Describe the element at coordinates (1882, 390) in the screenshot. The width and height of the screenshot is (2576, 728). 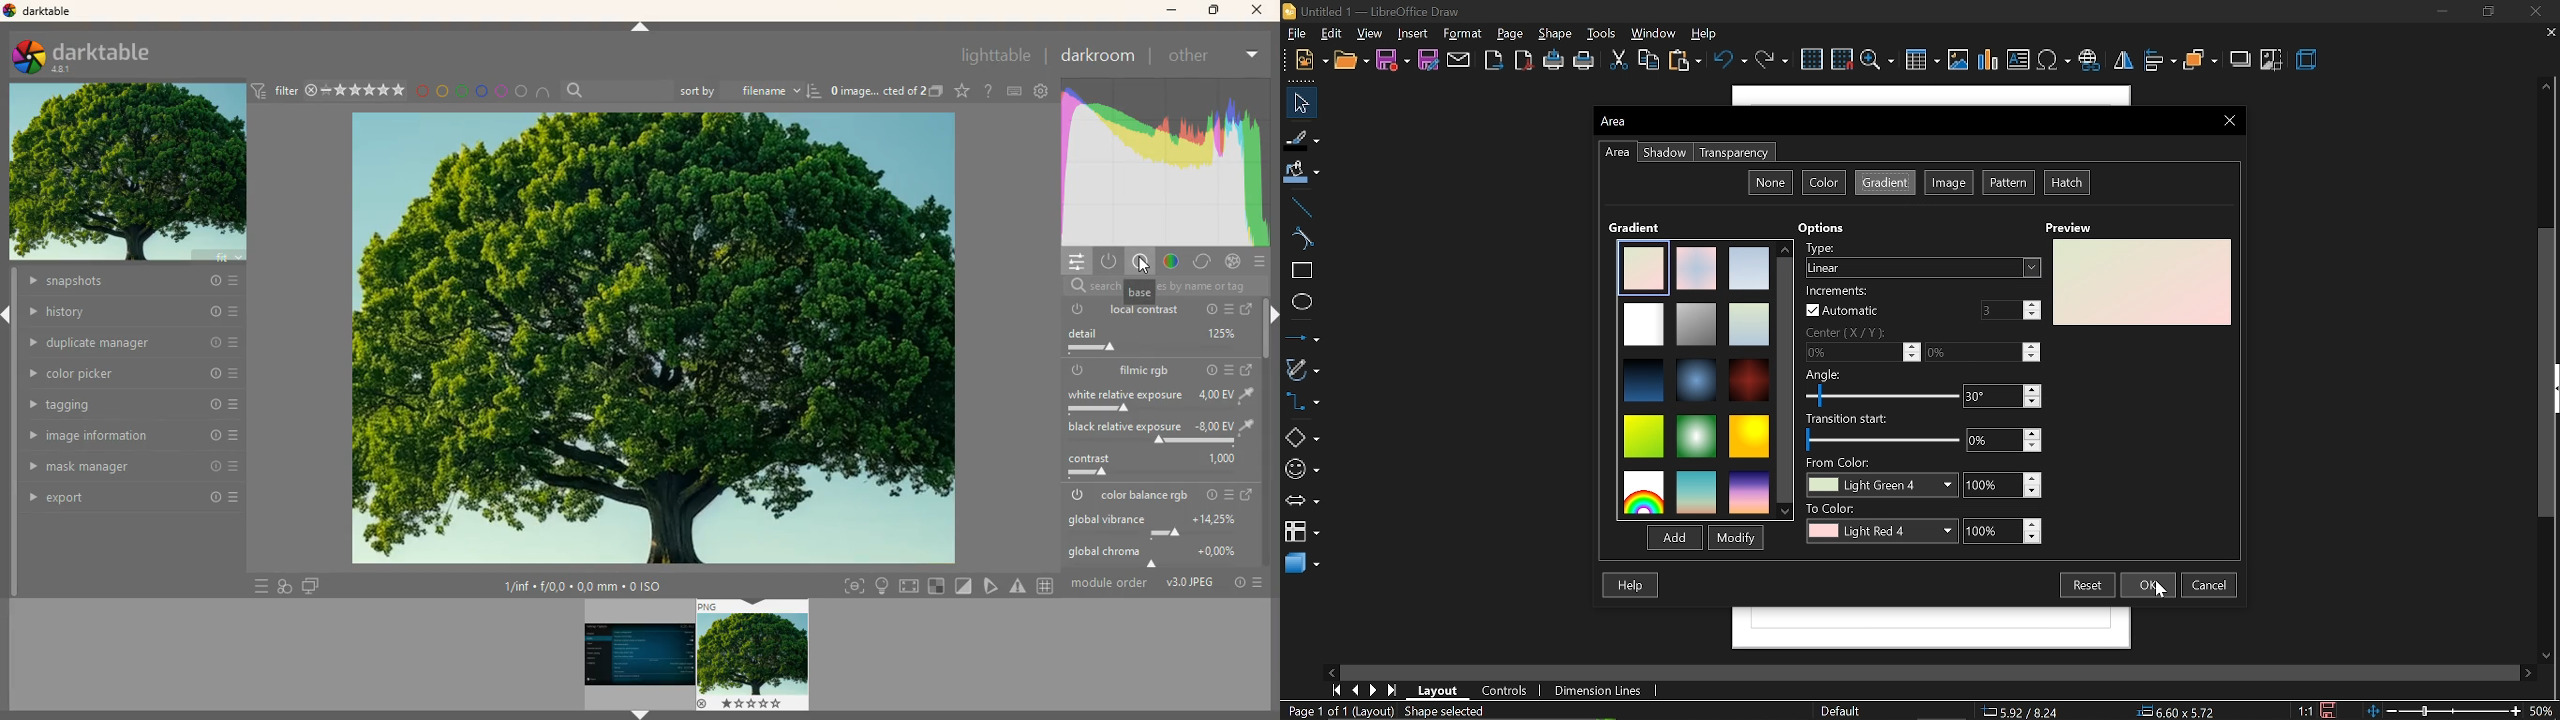
I see `angle bar` at that location.